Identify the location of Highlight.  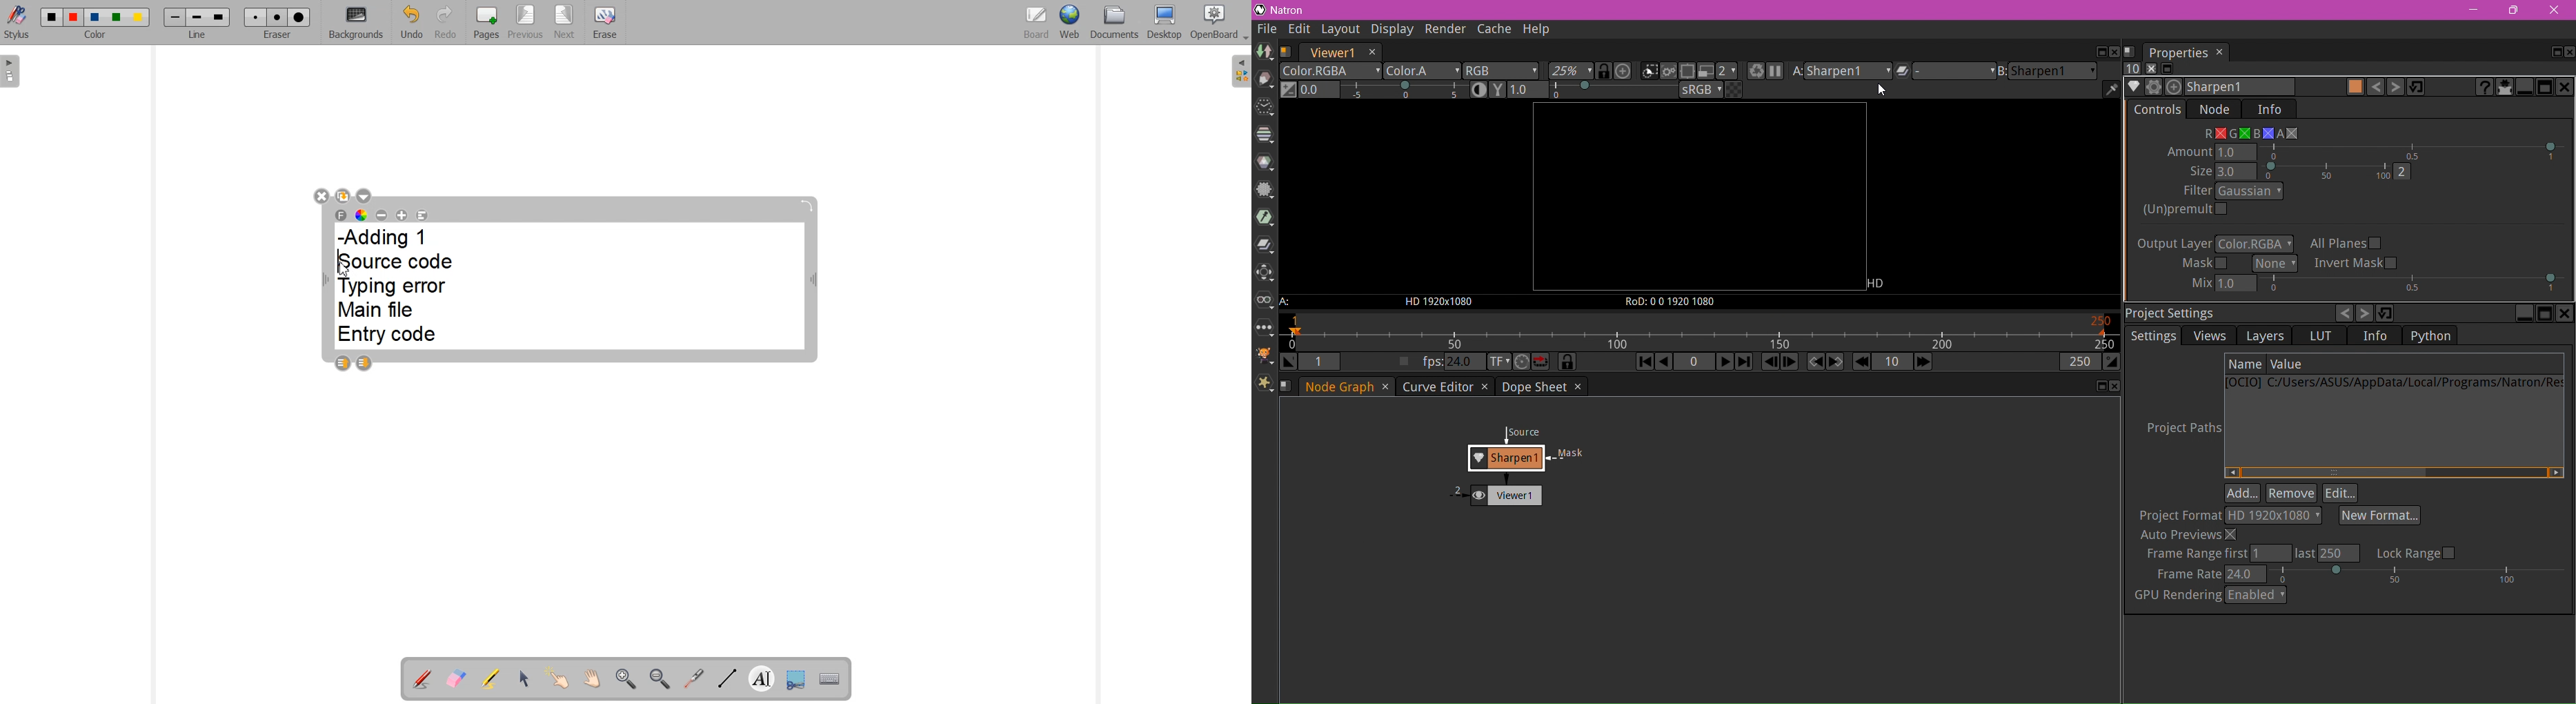
(492, 678).